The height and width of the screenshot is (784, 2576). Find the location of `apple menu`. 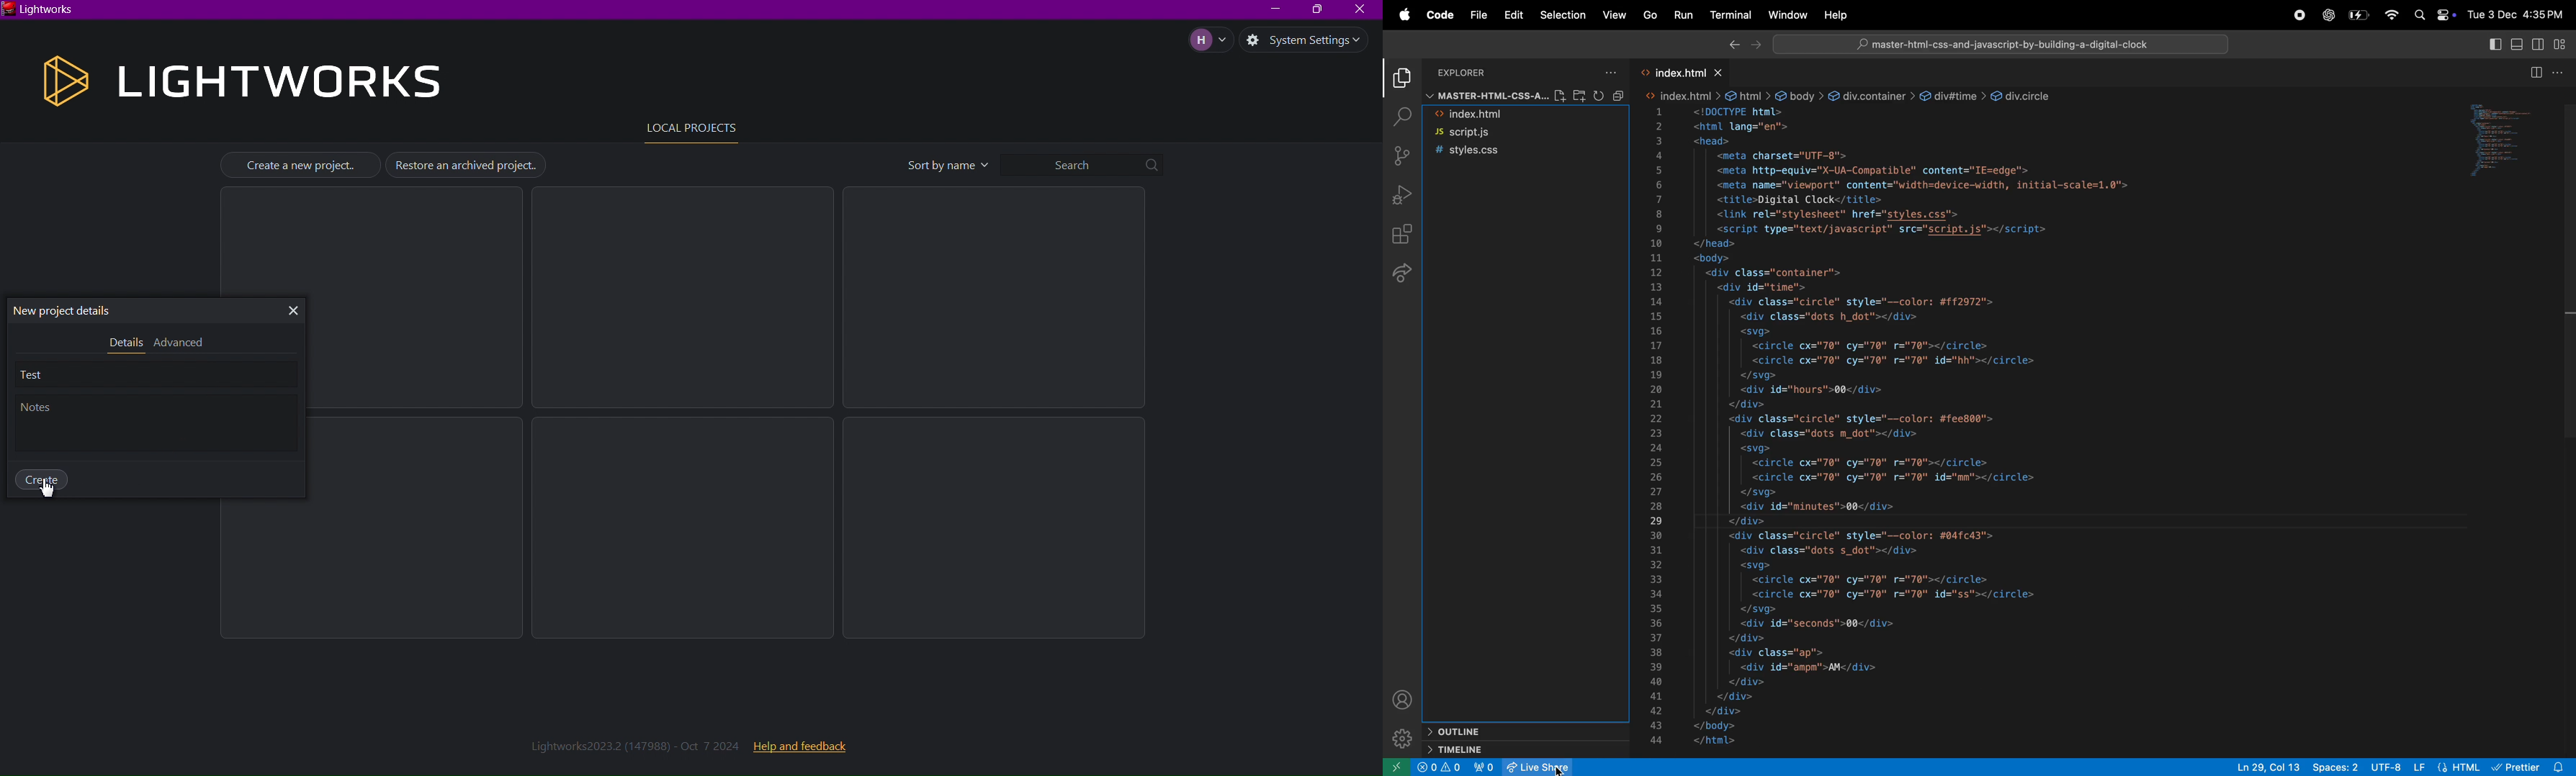

apple menu is located at coordinates (1399, 15).